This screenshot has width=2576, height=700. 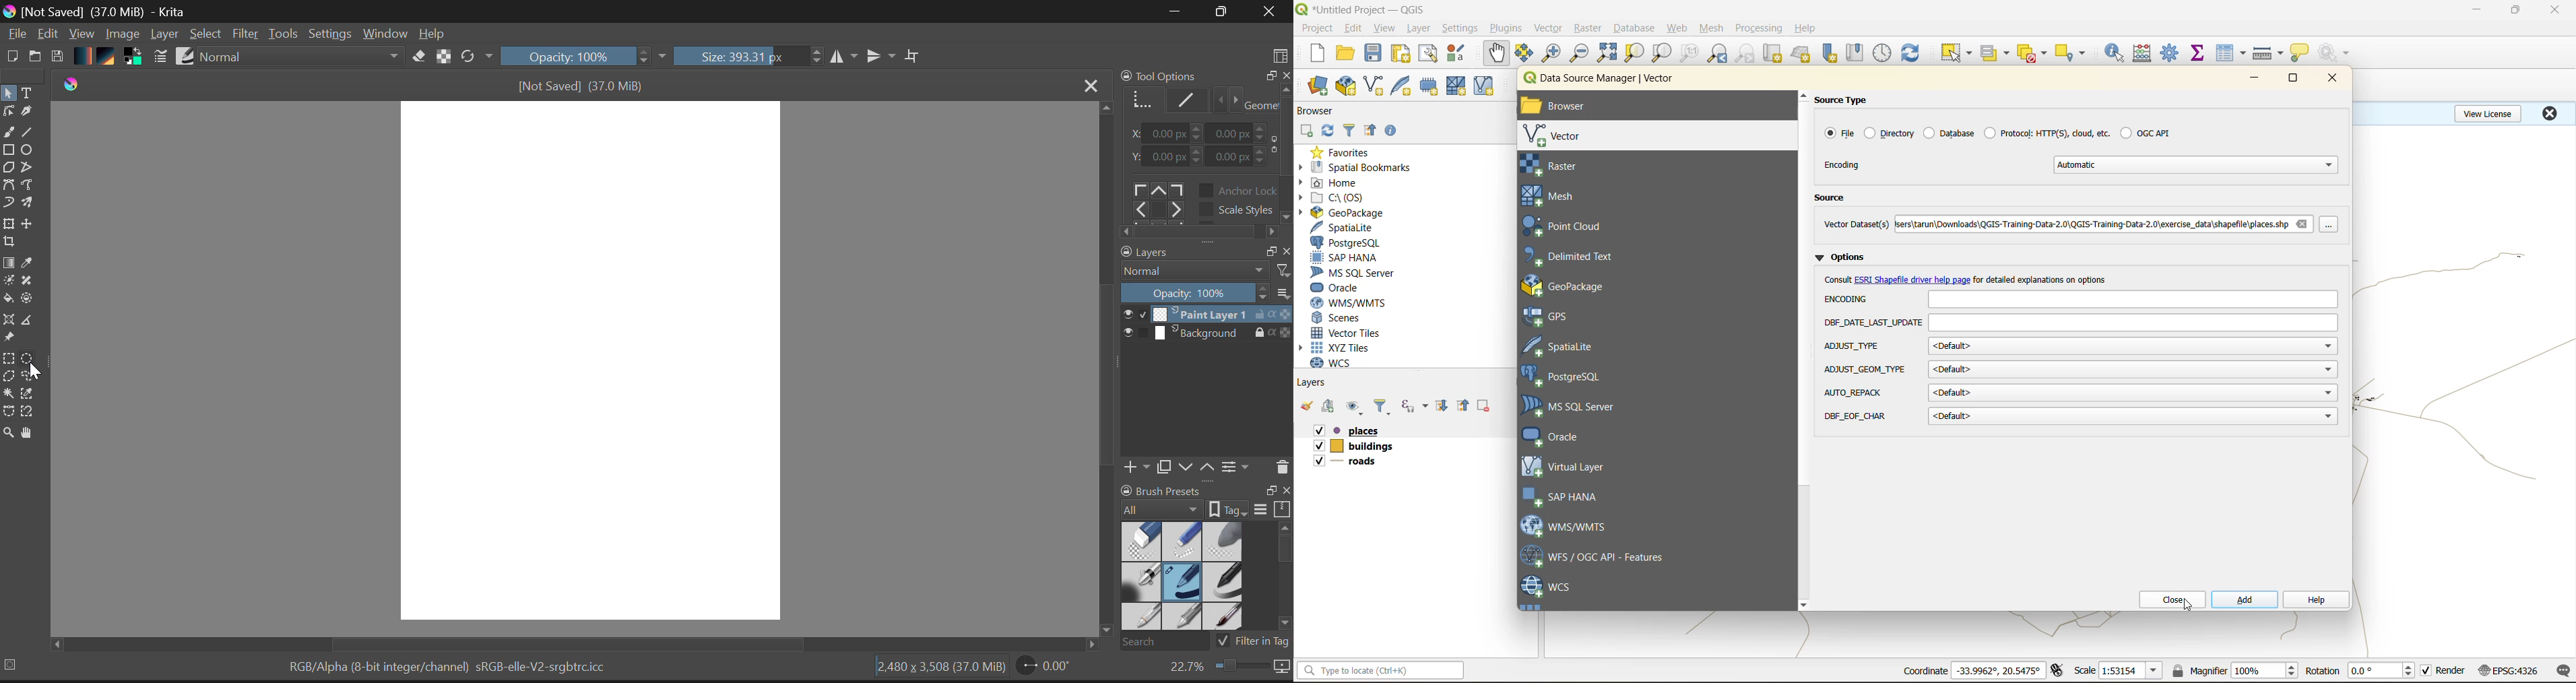 What do you see at coordinates (108, 57) in the screenshot?
I see `Pattern` at bounding box center [108, 57].